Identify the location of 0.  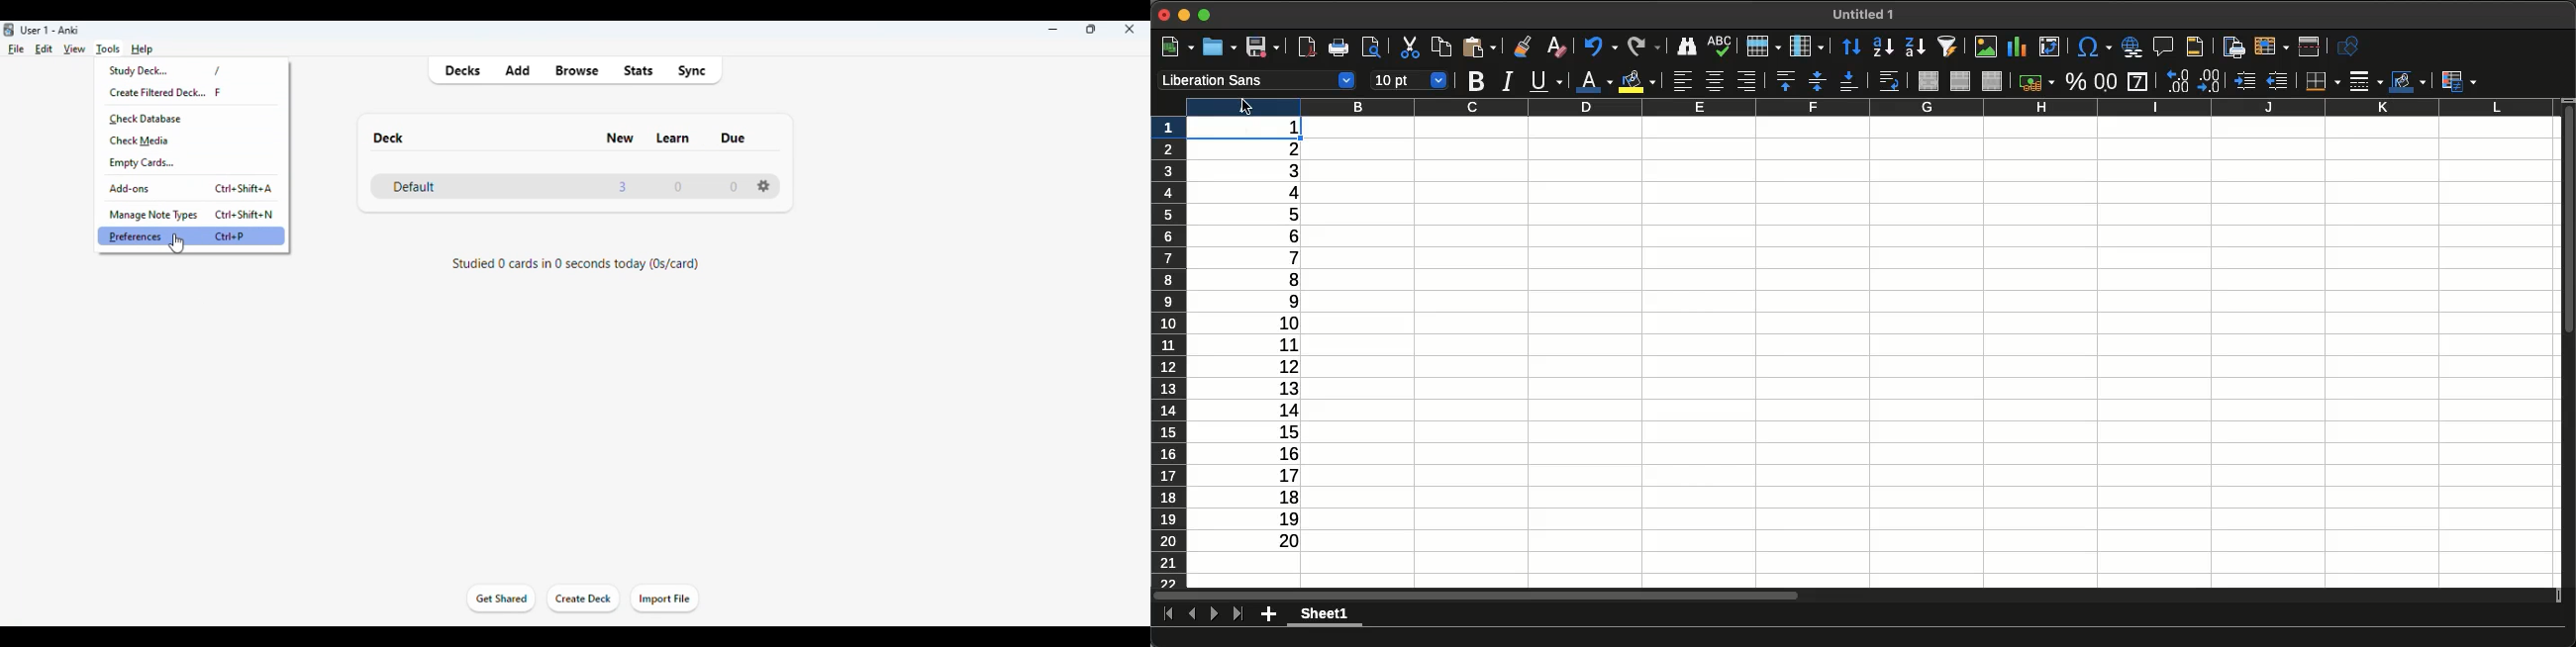
(678, 187).